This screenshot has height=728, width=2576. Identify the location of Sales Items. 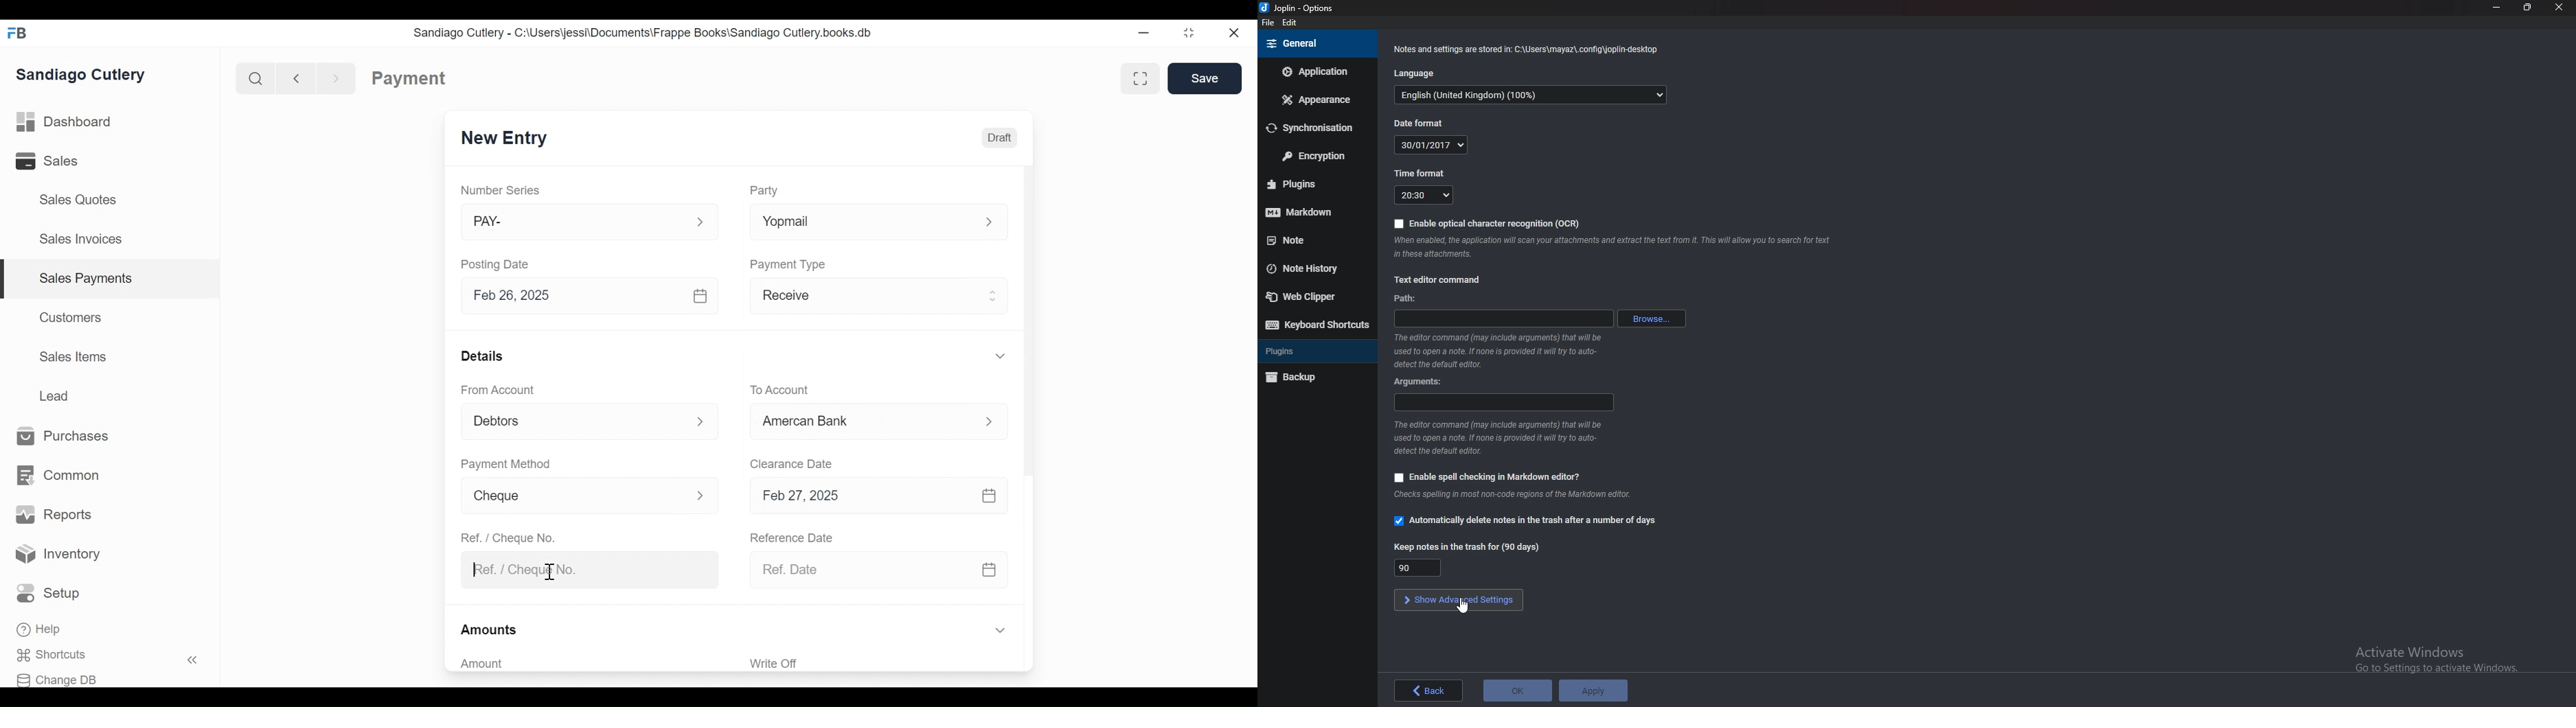
(73, 357).